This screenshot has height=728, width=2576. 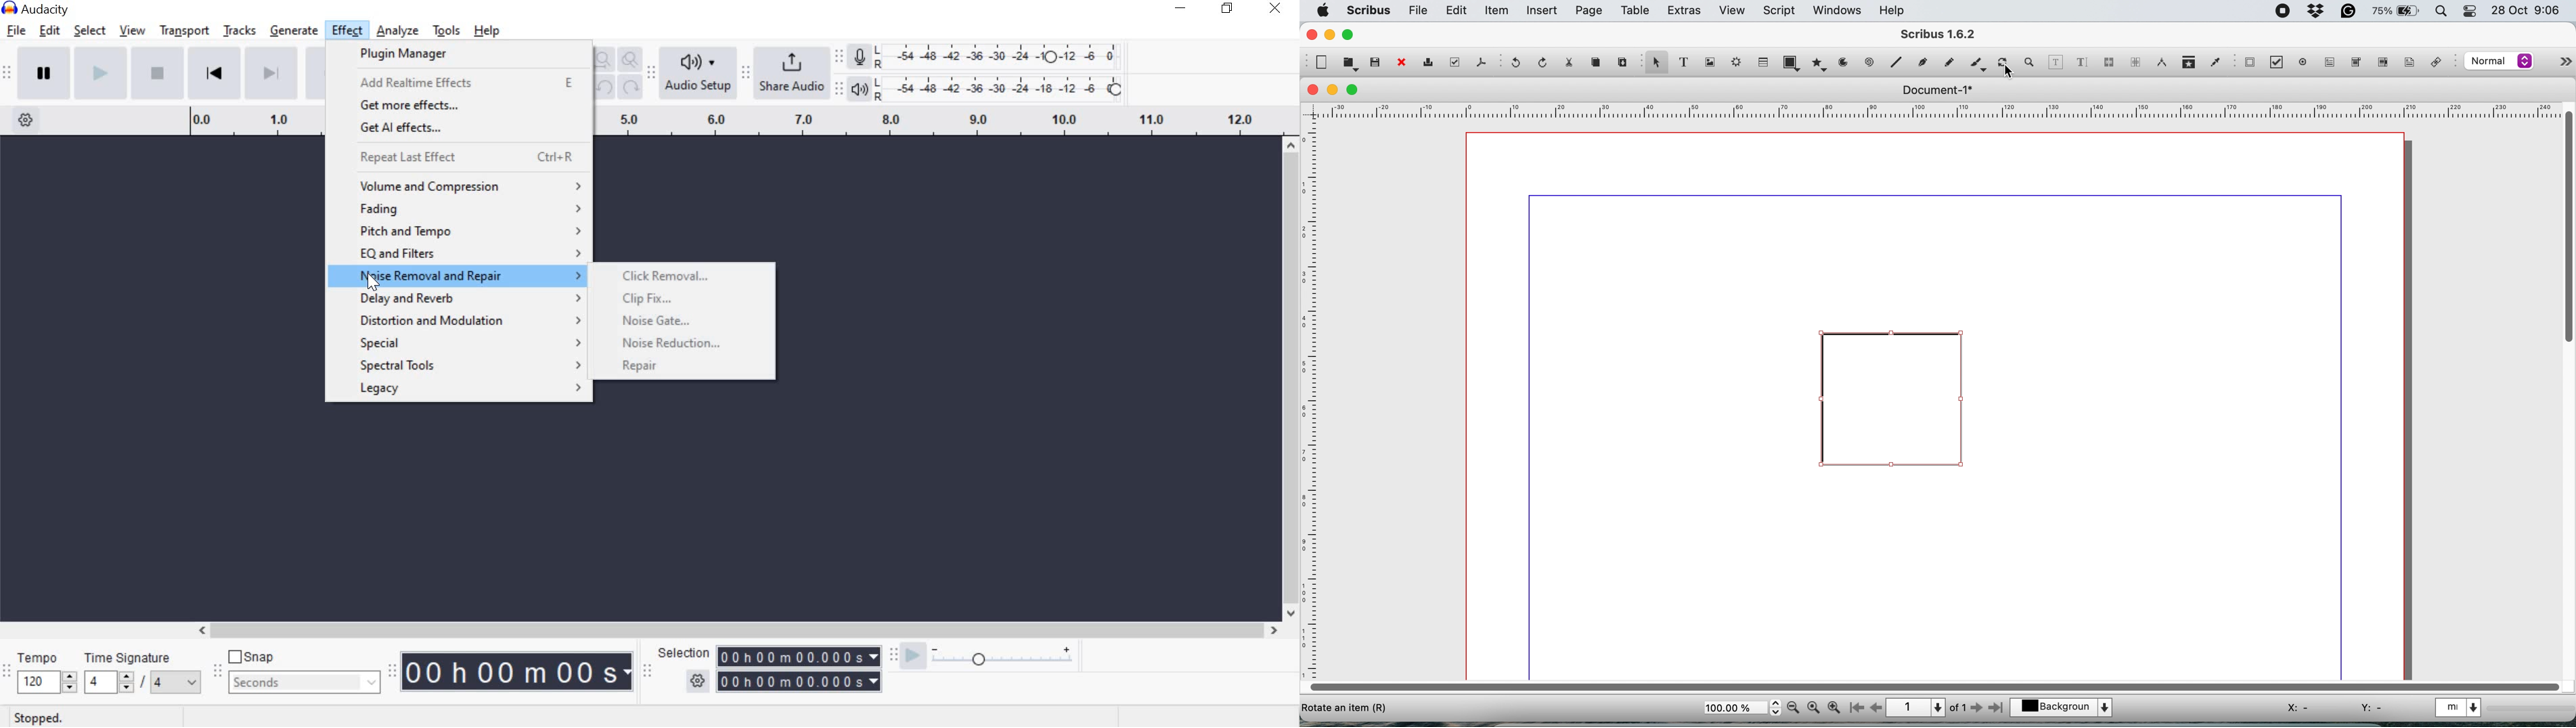 I want to click on selection time, so click(x=797, y=656).